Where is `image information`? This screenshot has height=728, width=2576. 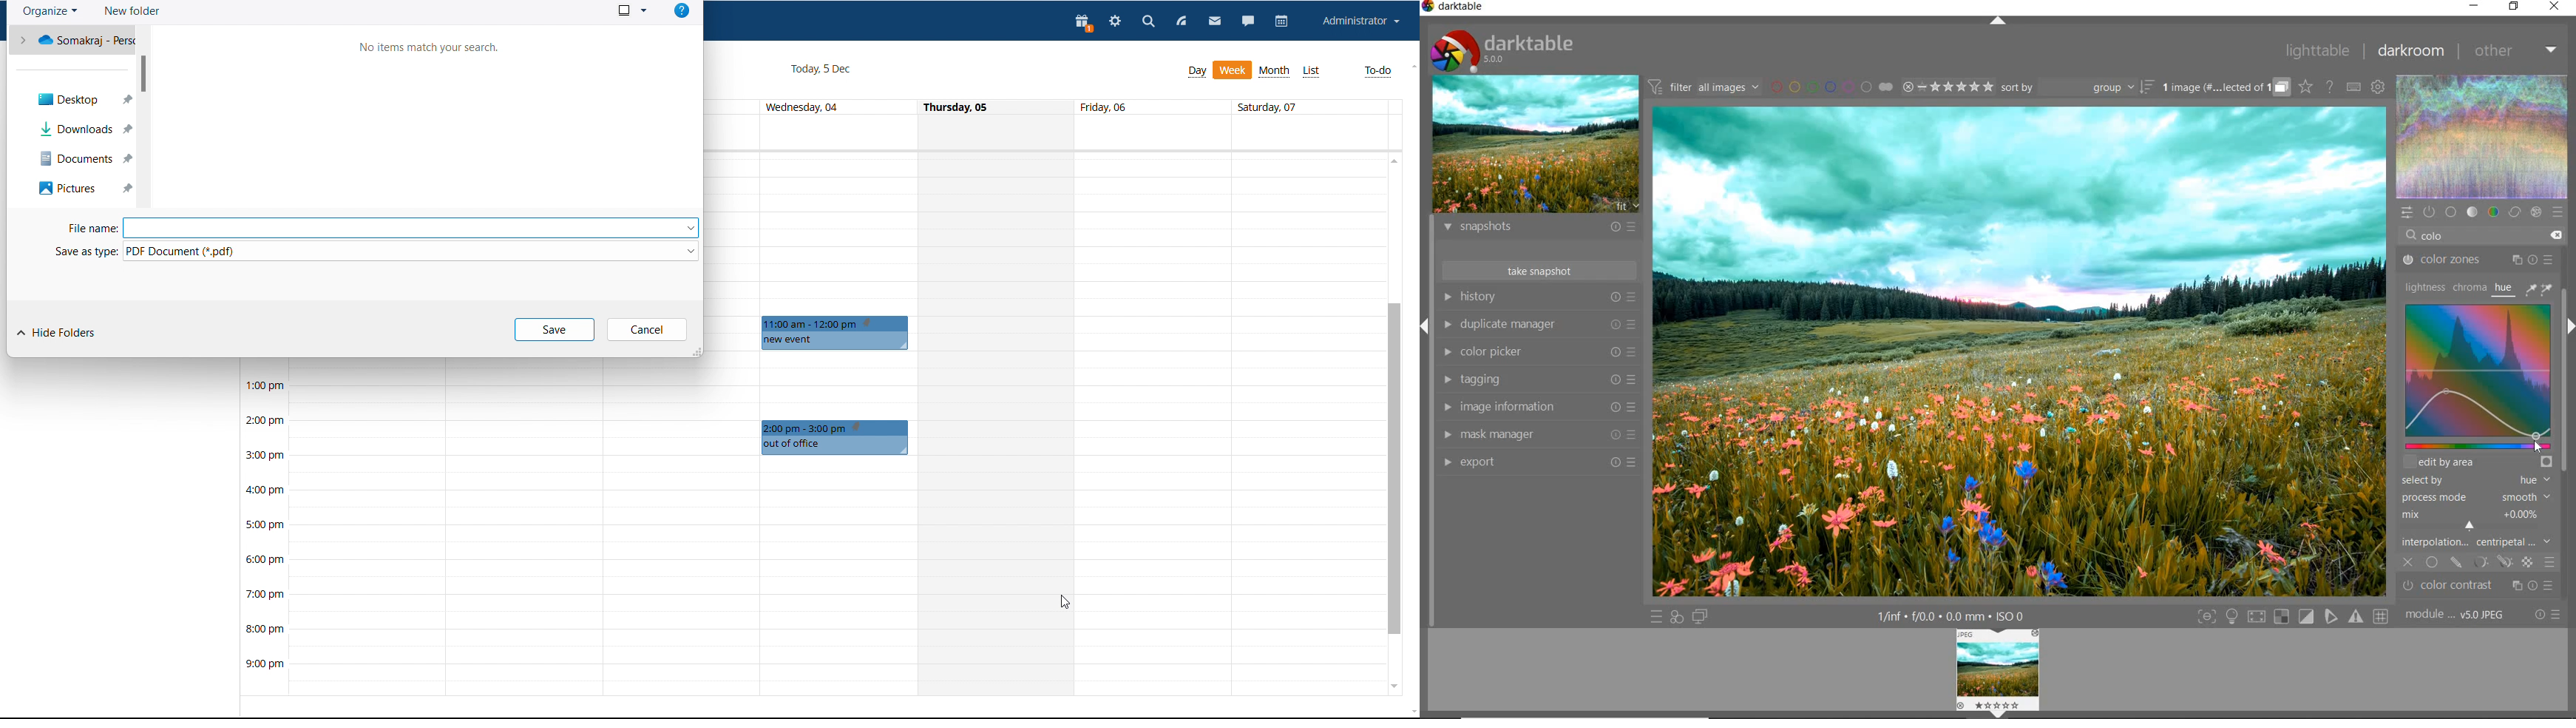
image information is located at coordinates (1537, 408).